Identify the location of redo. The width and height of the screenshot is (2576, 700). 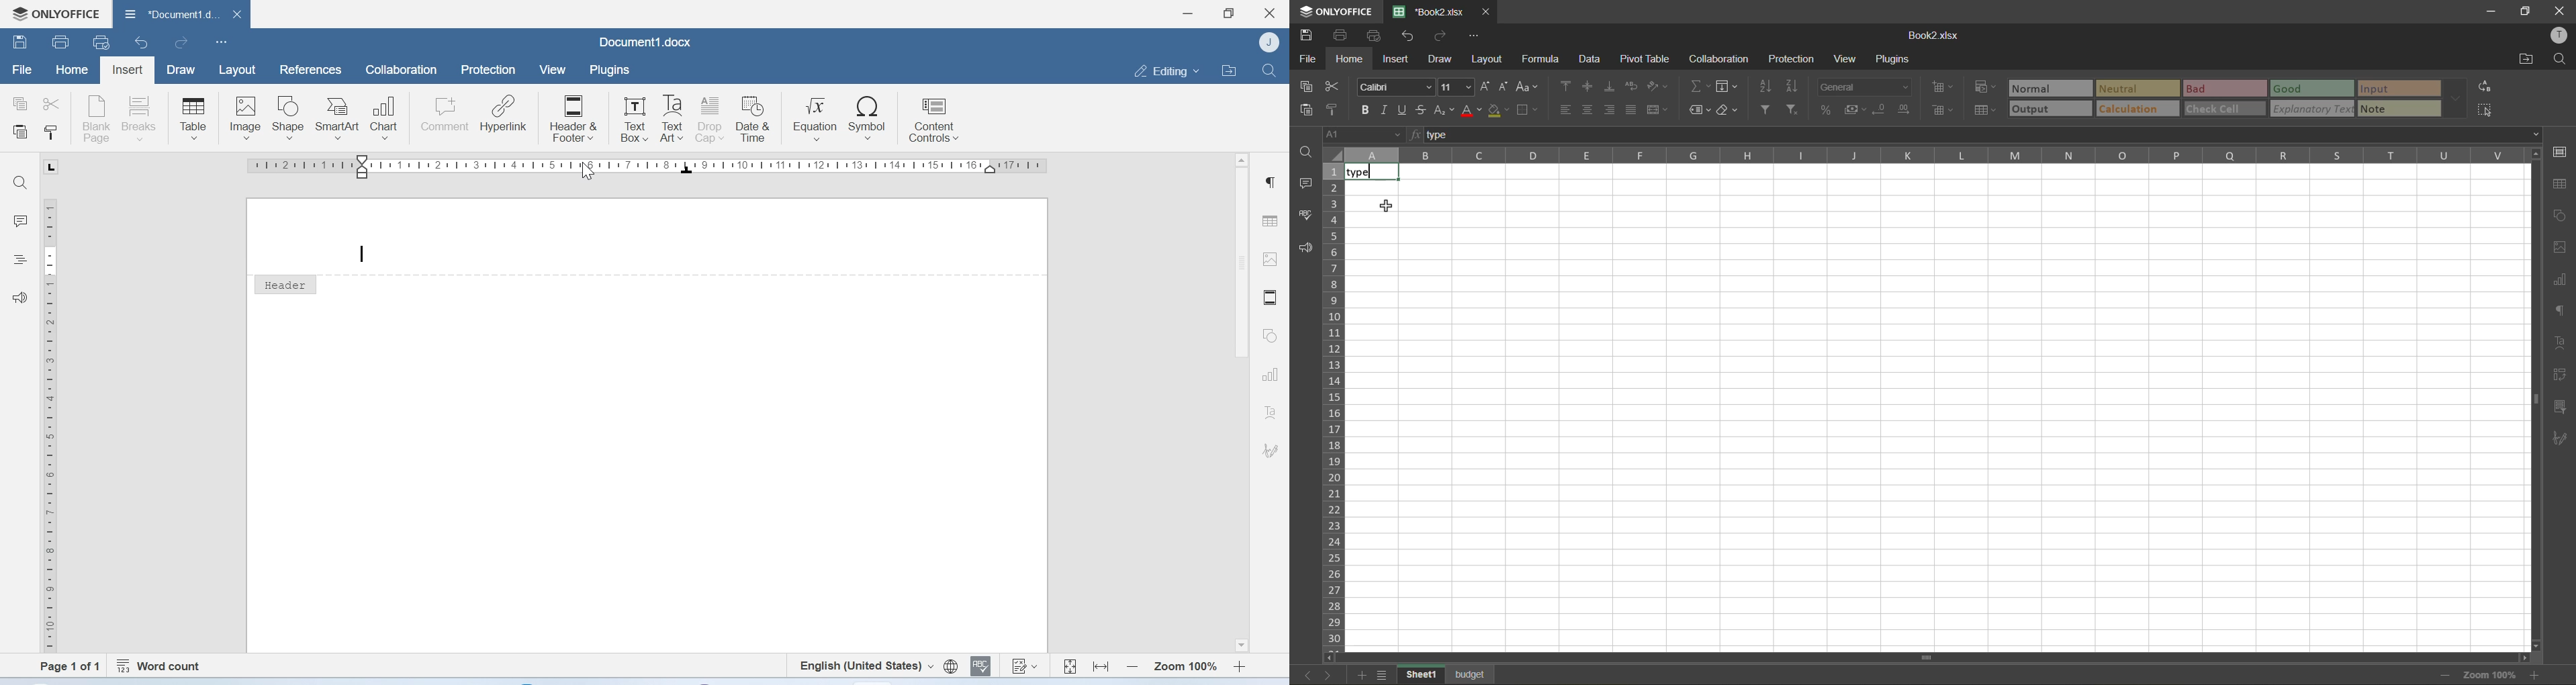
(181, 44).